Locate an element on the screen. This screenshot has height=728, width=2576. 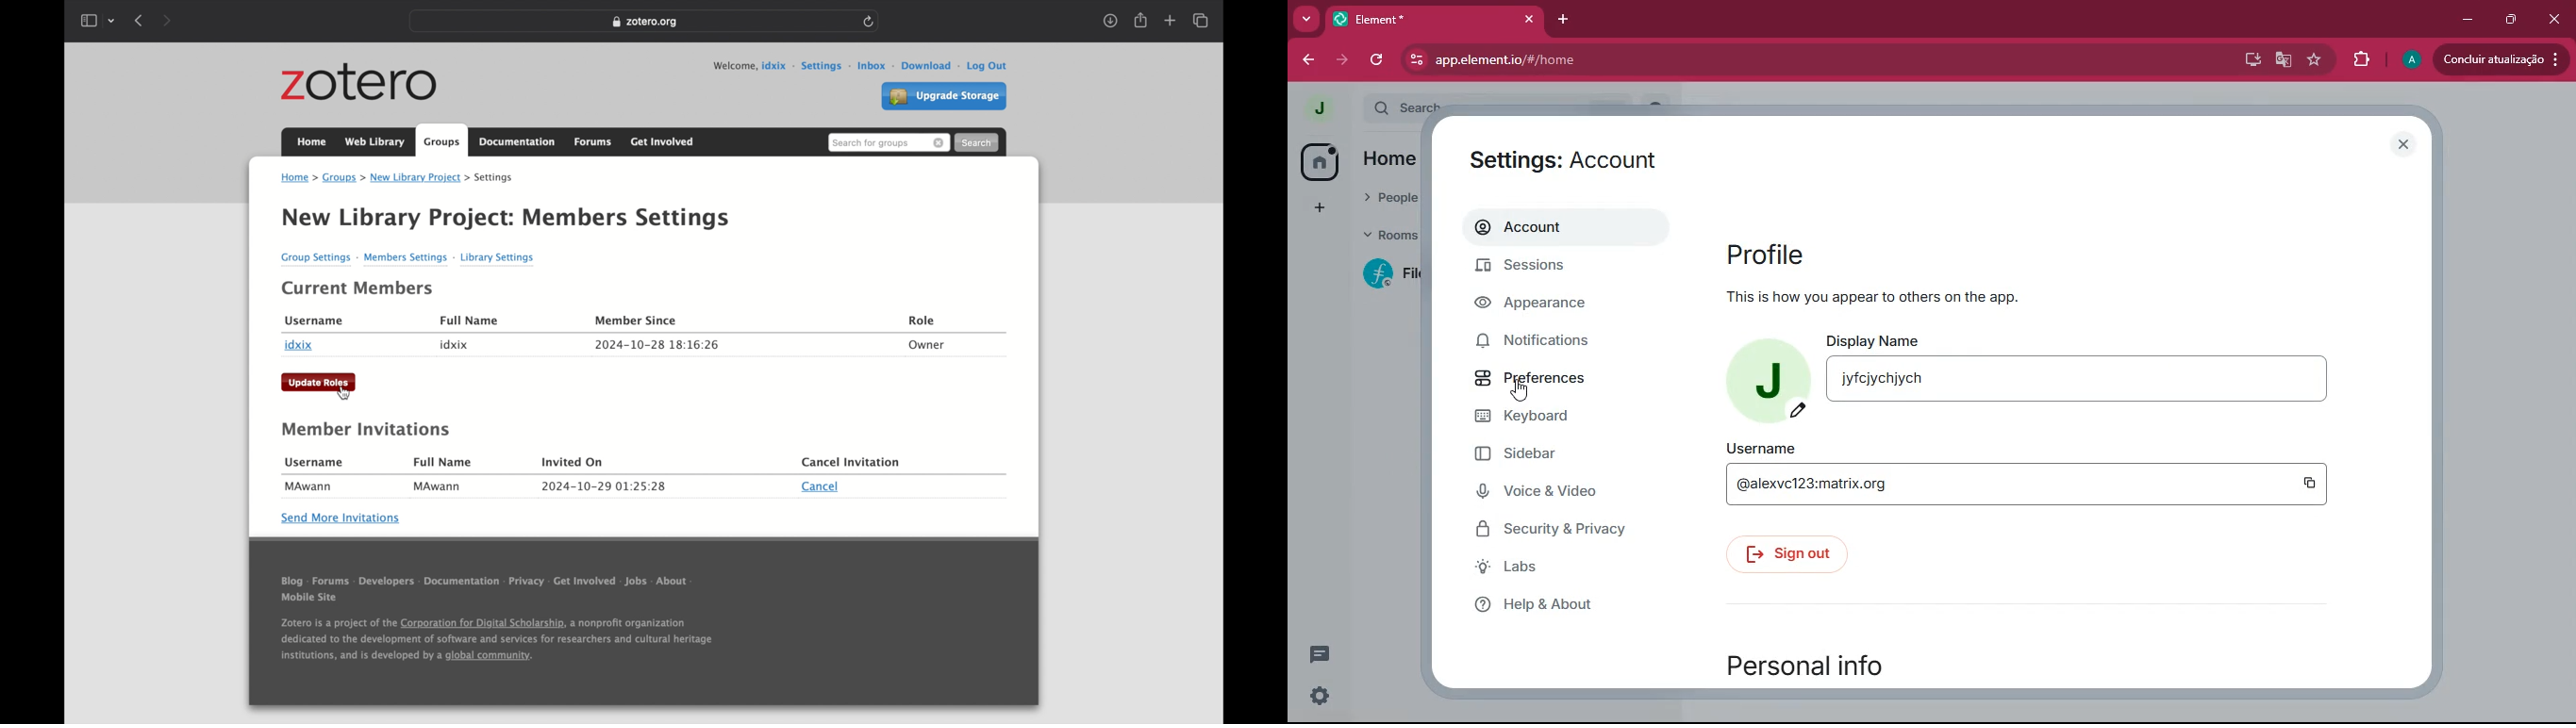
date and time is located at coordinates (604, 487).